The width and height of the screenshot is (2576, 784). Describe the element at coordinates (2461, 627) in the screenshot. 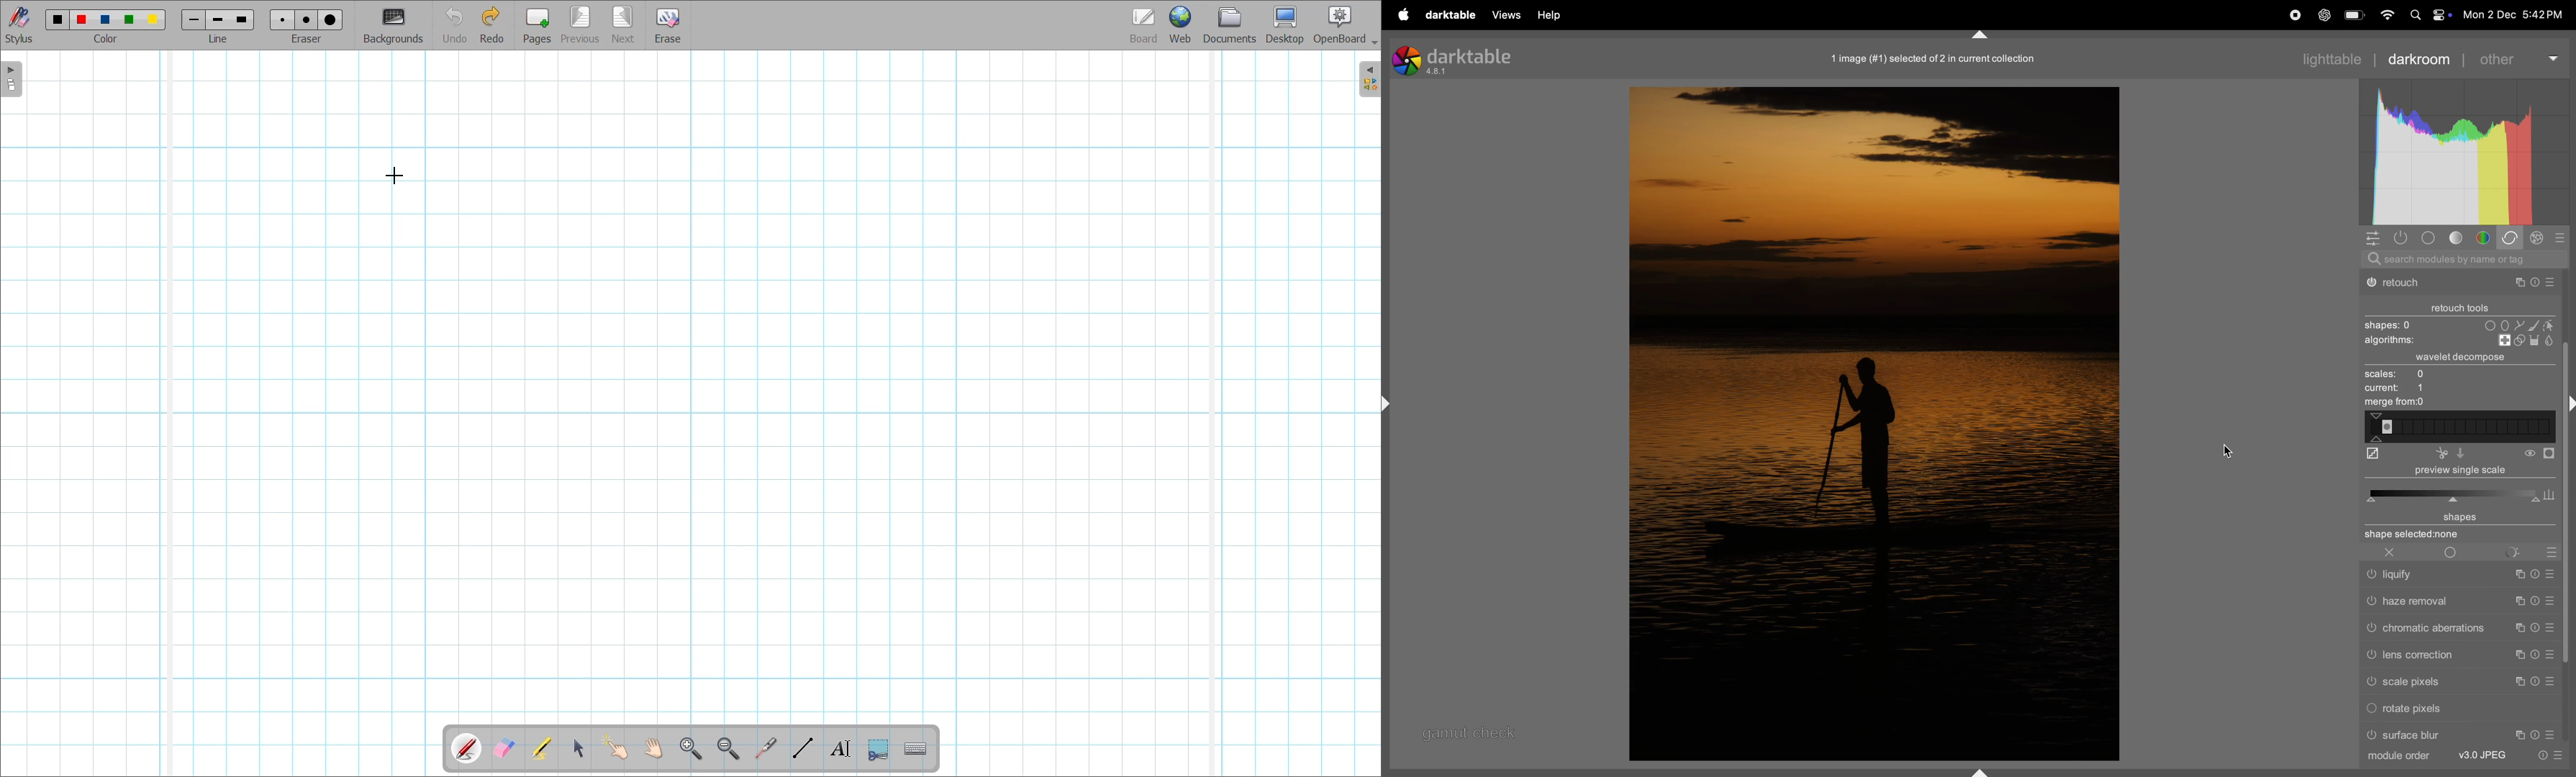

I see `chromatic aberrations` at that location.